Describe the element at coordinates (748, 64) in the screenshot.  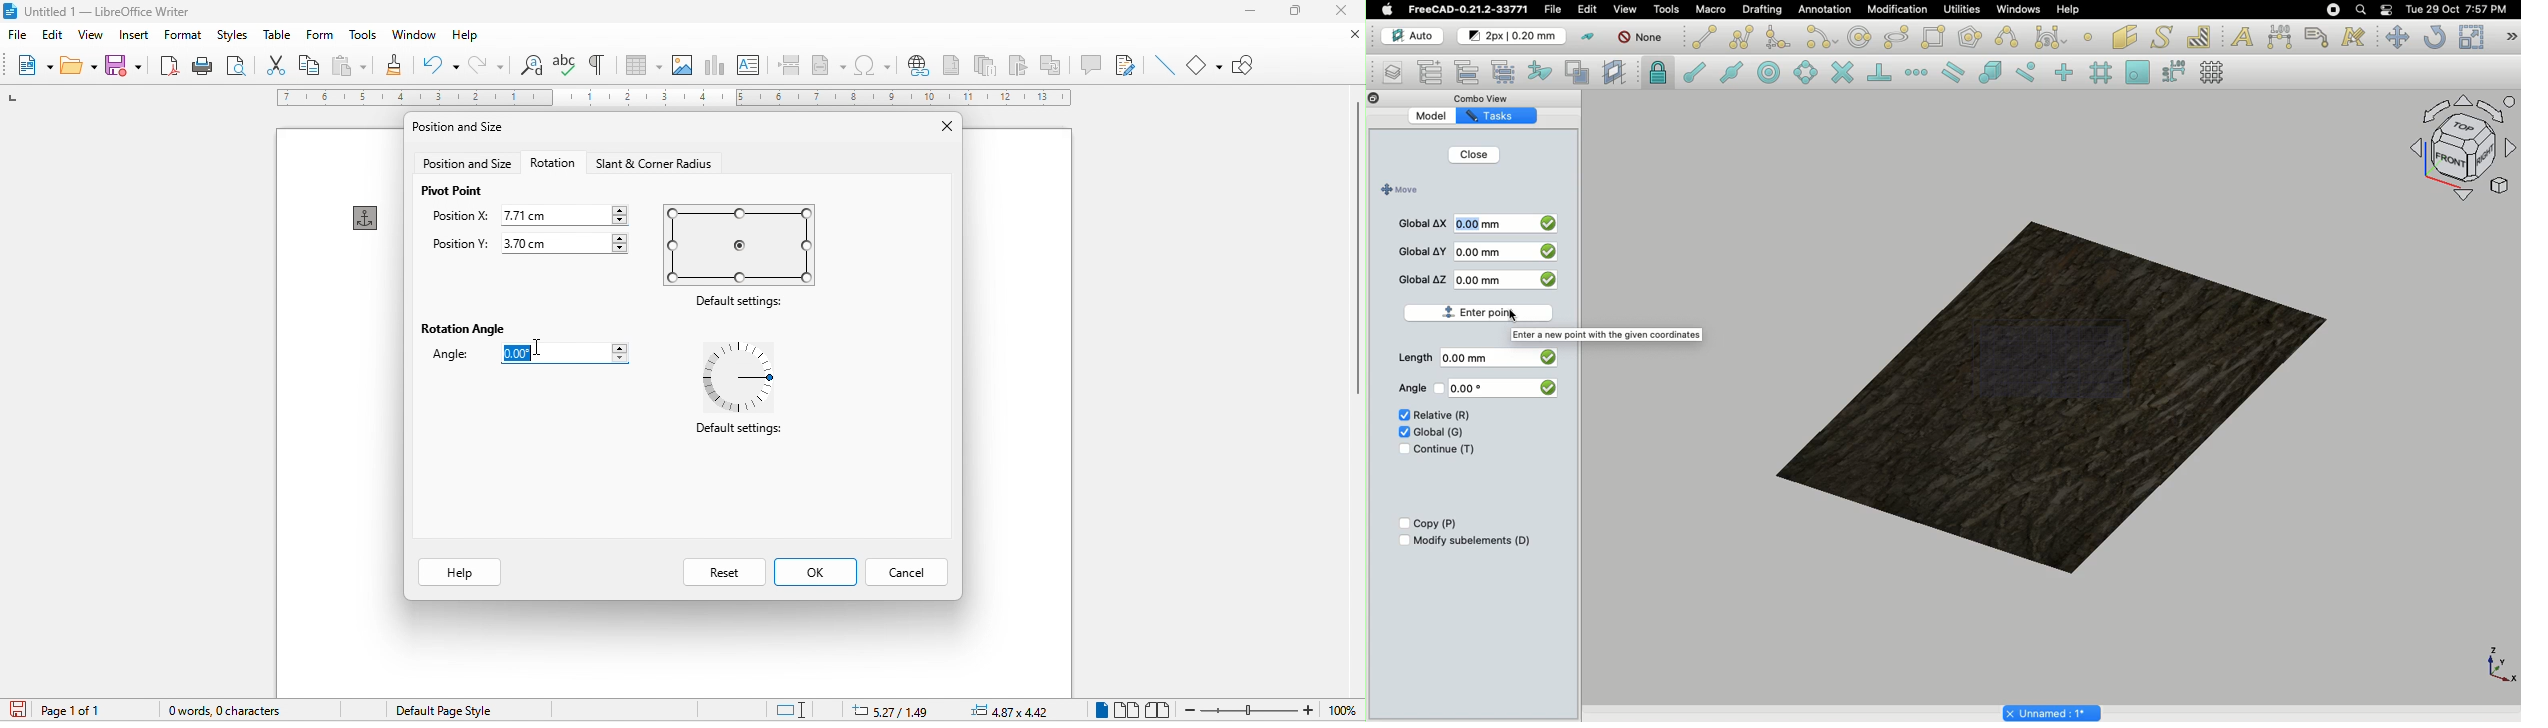
I see `text box` at that location.